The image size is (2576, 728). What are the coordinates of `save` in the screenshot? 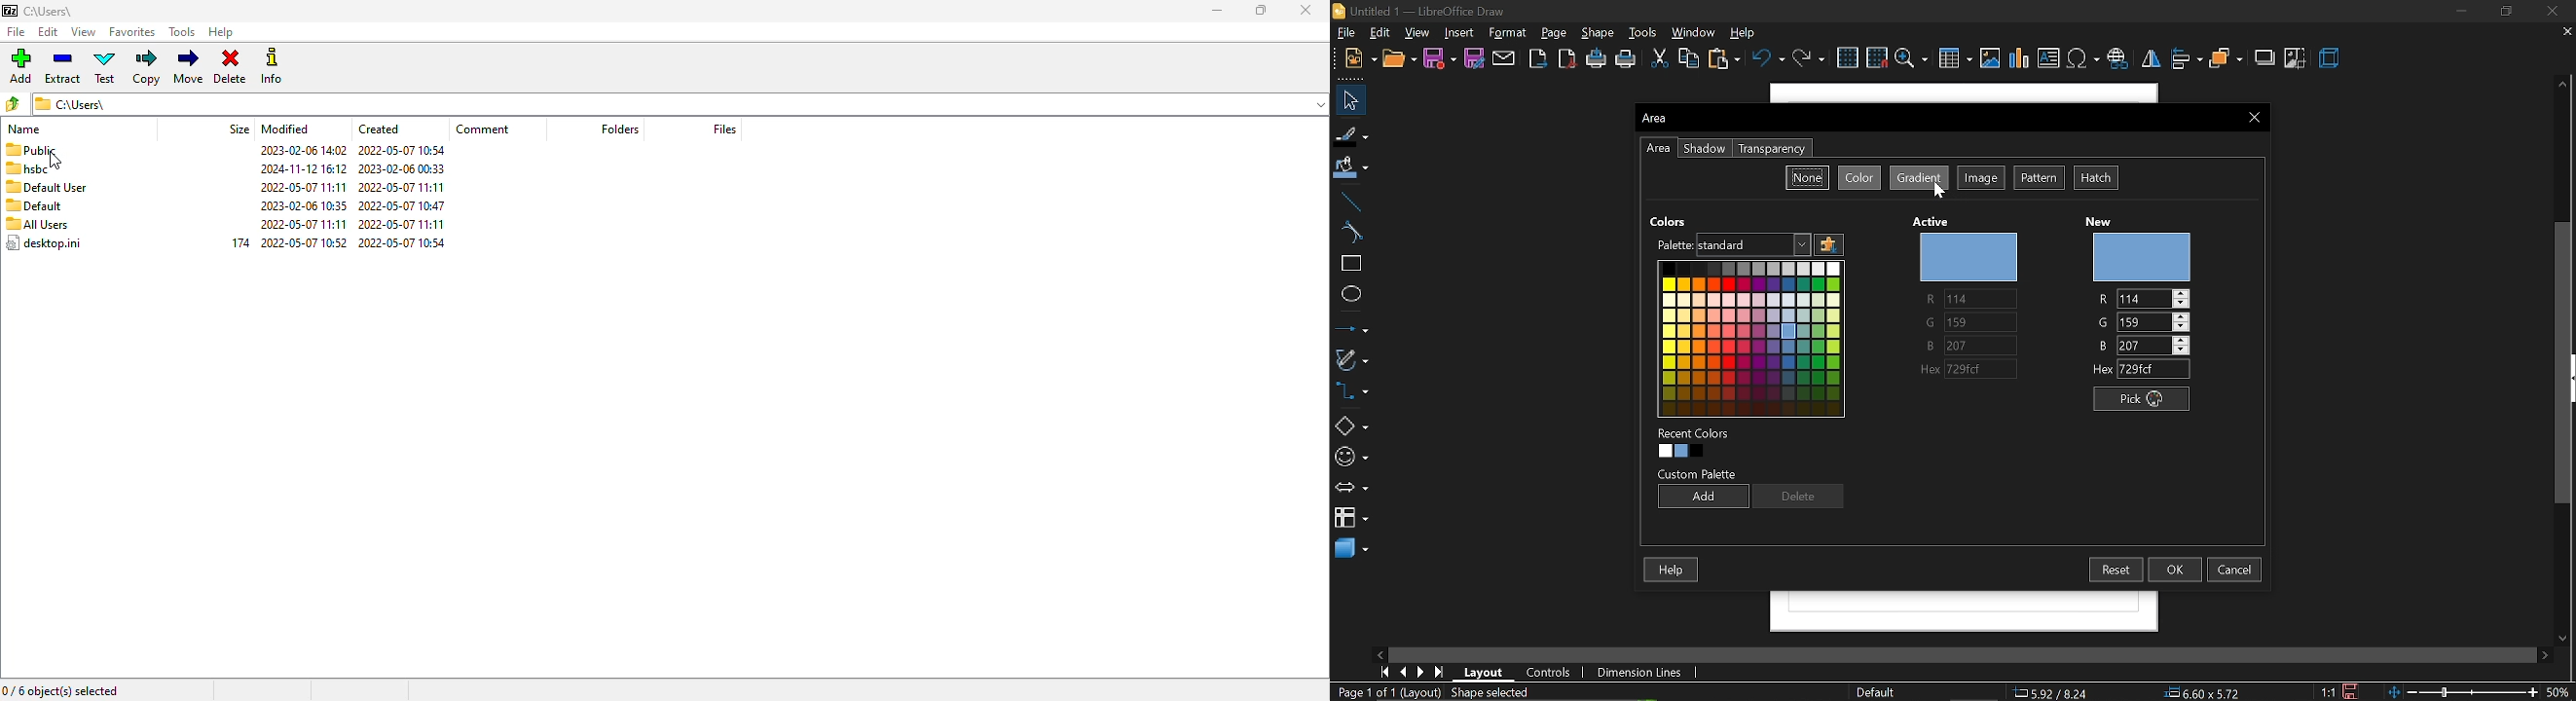 It's located at (2348, 691).